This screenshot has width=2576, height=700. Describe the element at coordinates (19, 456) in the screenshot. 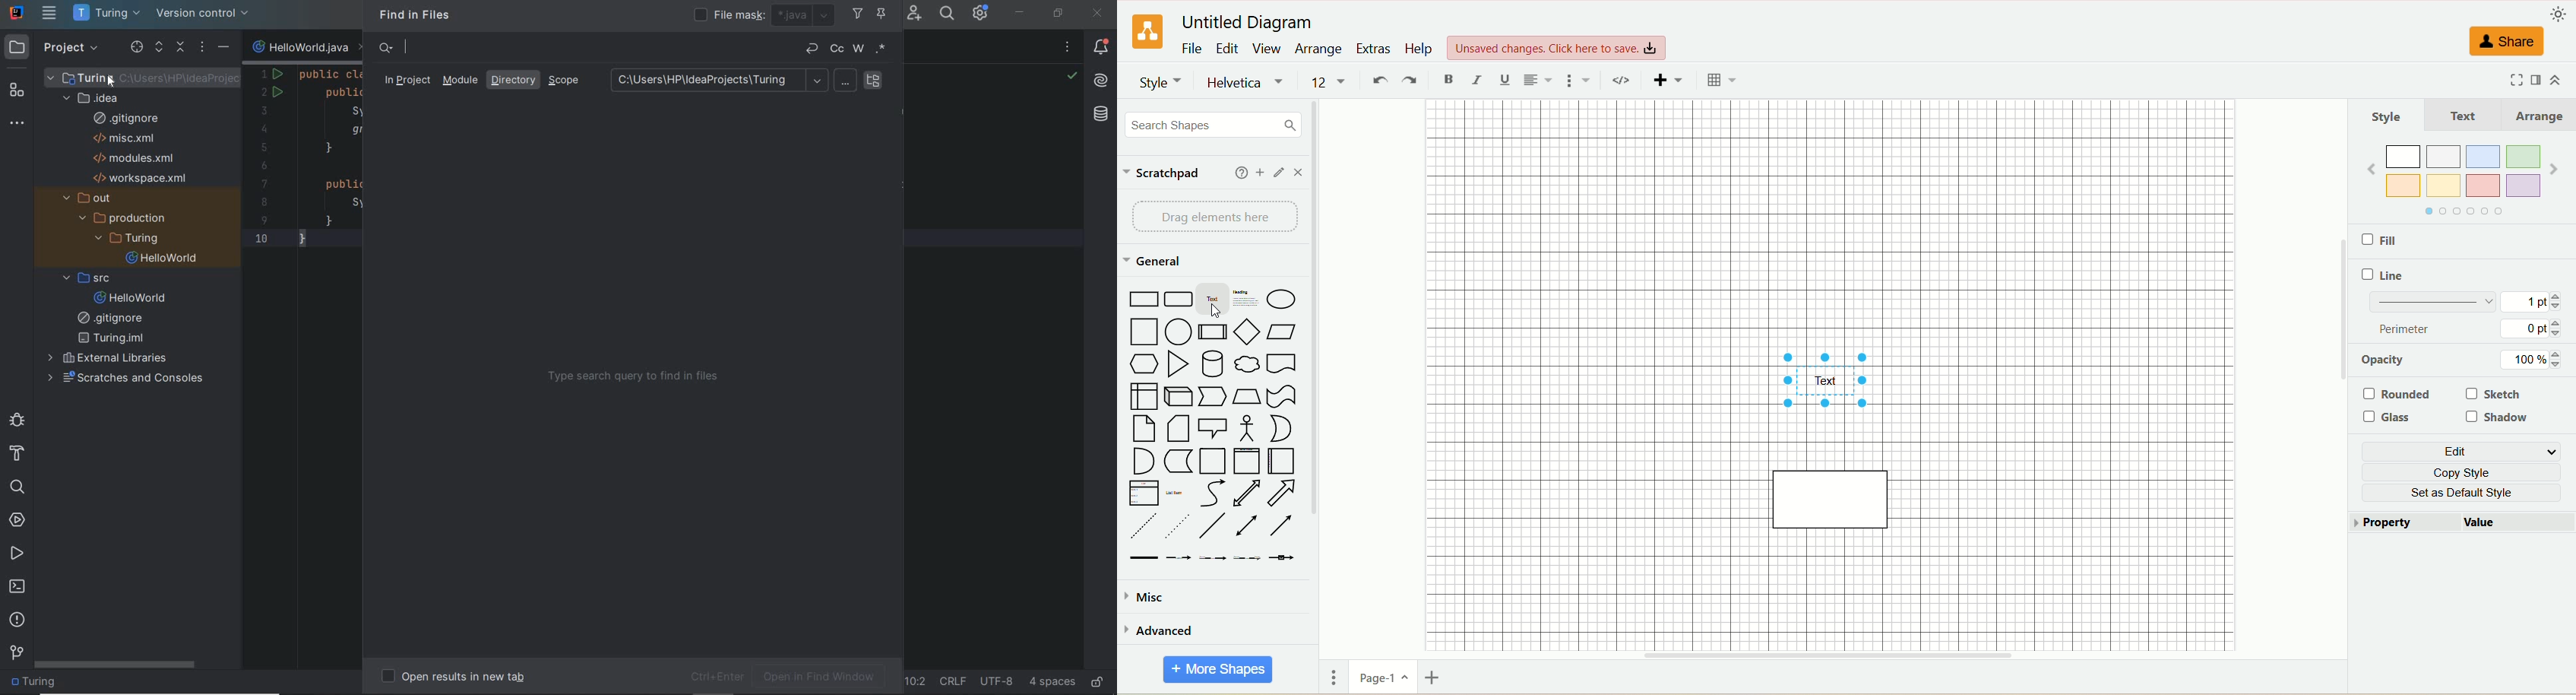

I see `build` at that location.